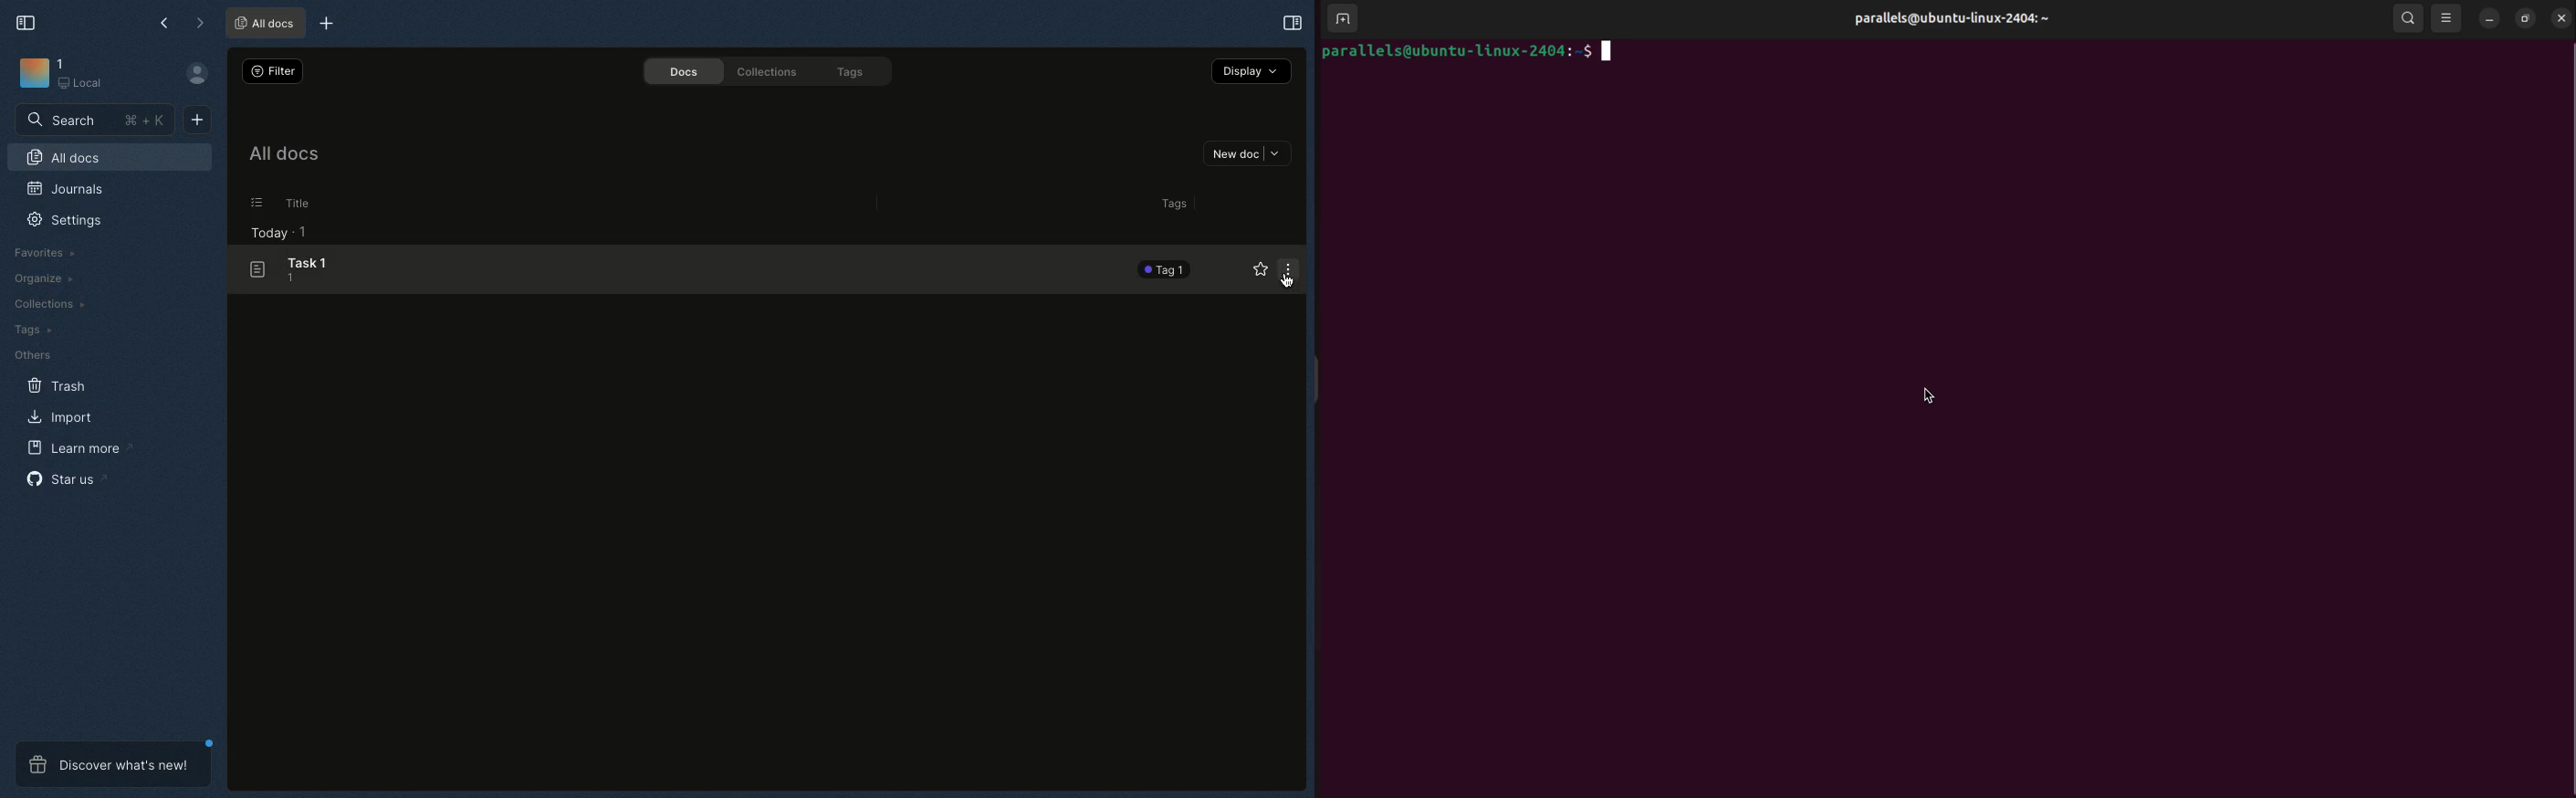 The width and height of the screenshot is (2576, 812). Describe the element at coordinates (22, 22) in the screenshot. I see `Collapse sidebar` at that location.